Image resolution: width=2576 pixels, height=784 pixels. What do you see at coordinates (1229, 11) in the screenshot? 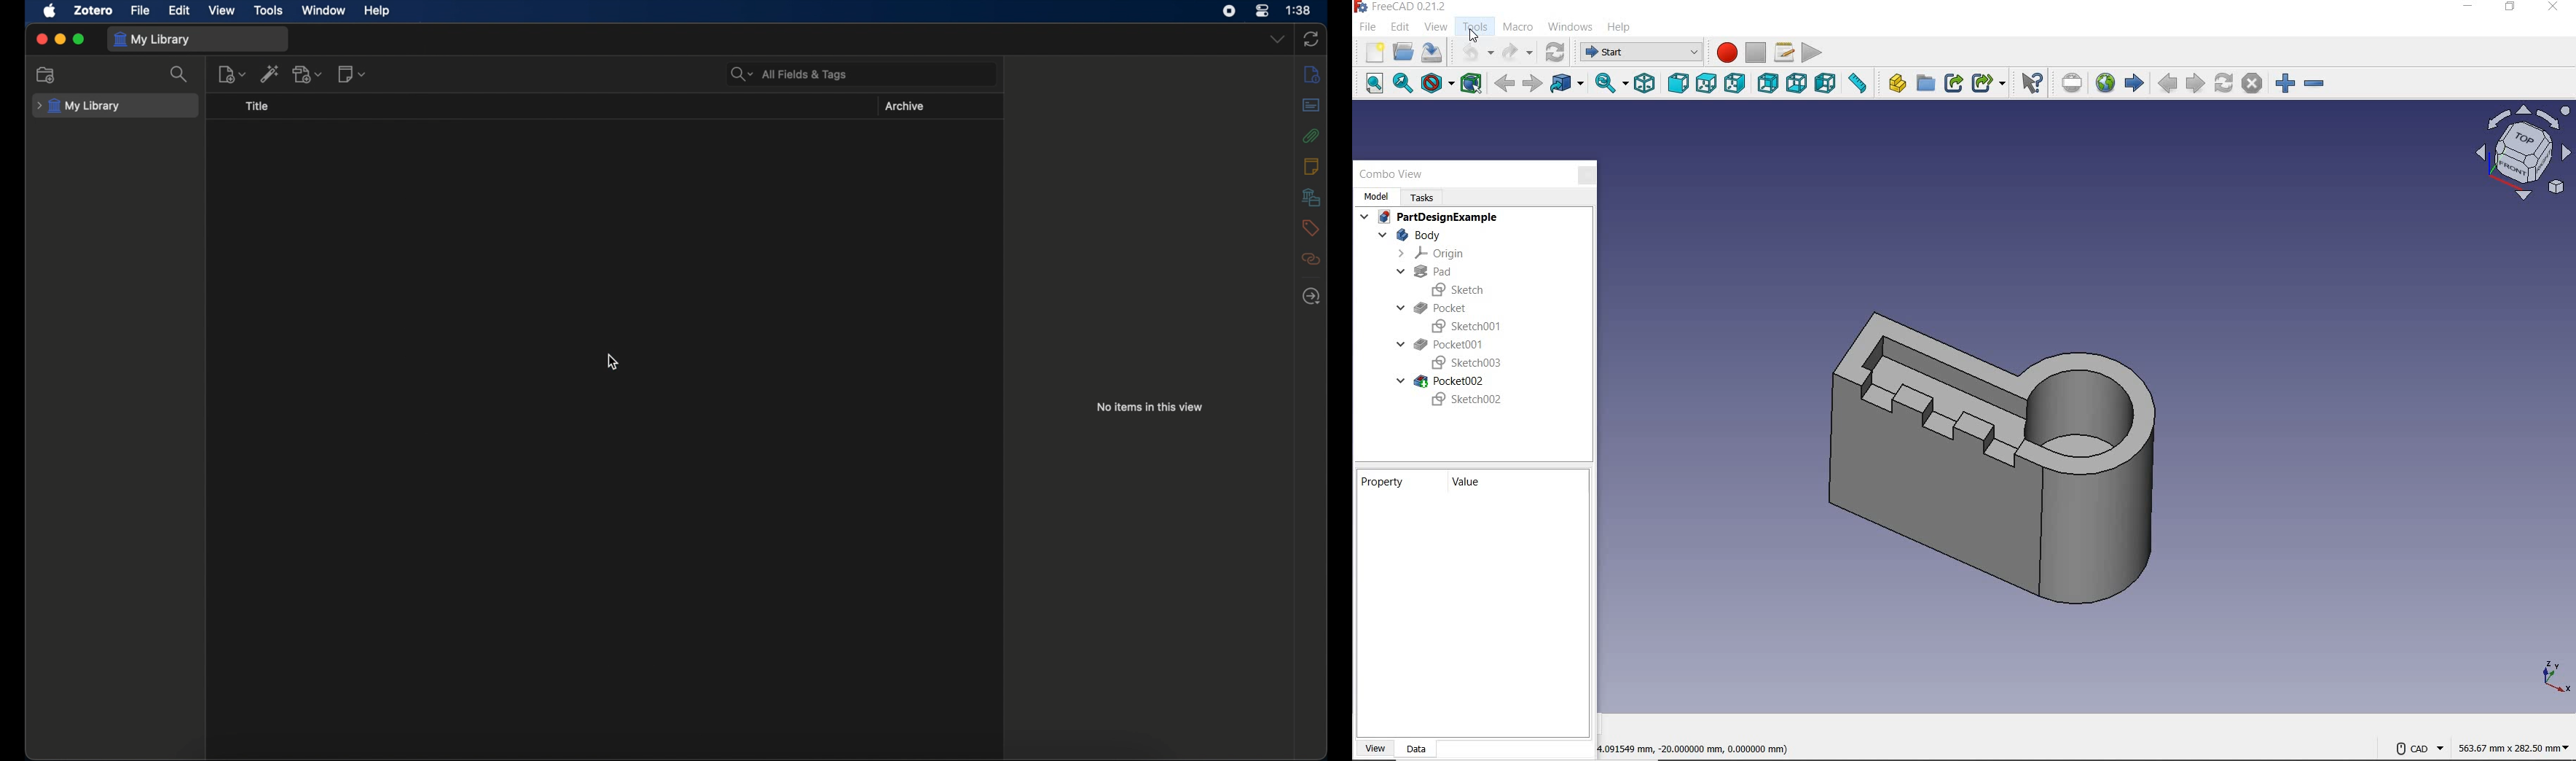
I see `screen recorder` at bounding box center [1229, 11].